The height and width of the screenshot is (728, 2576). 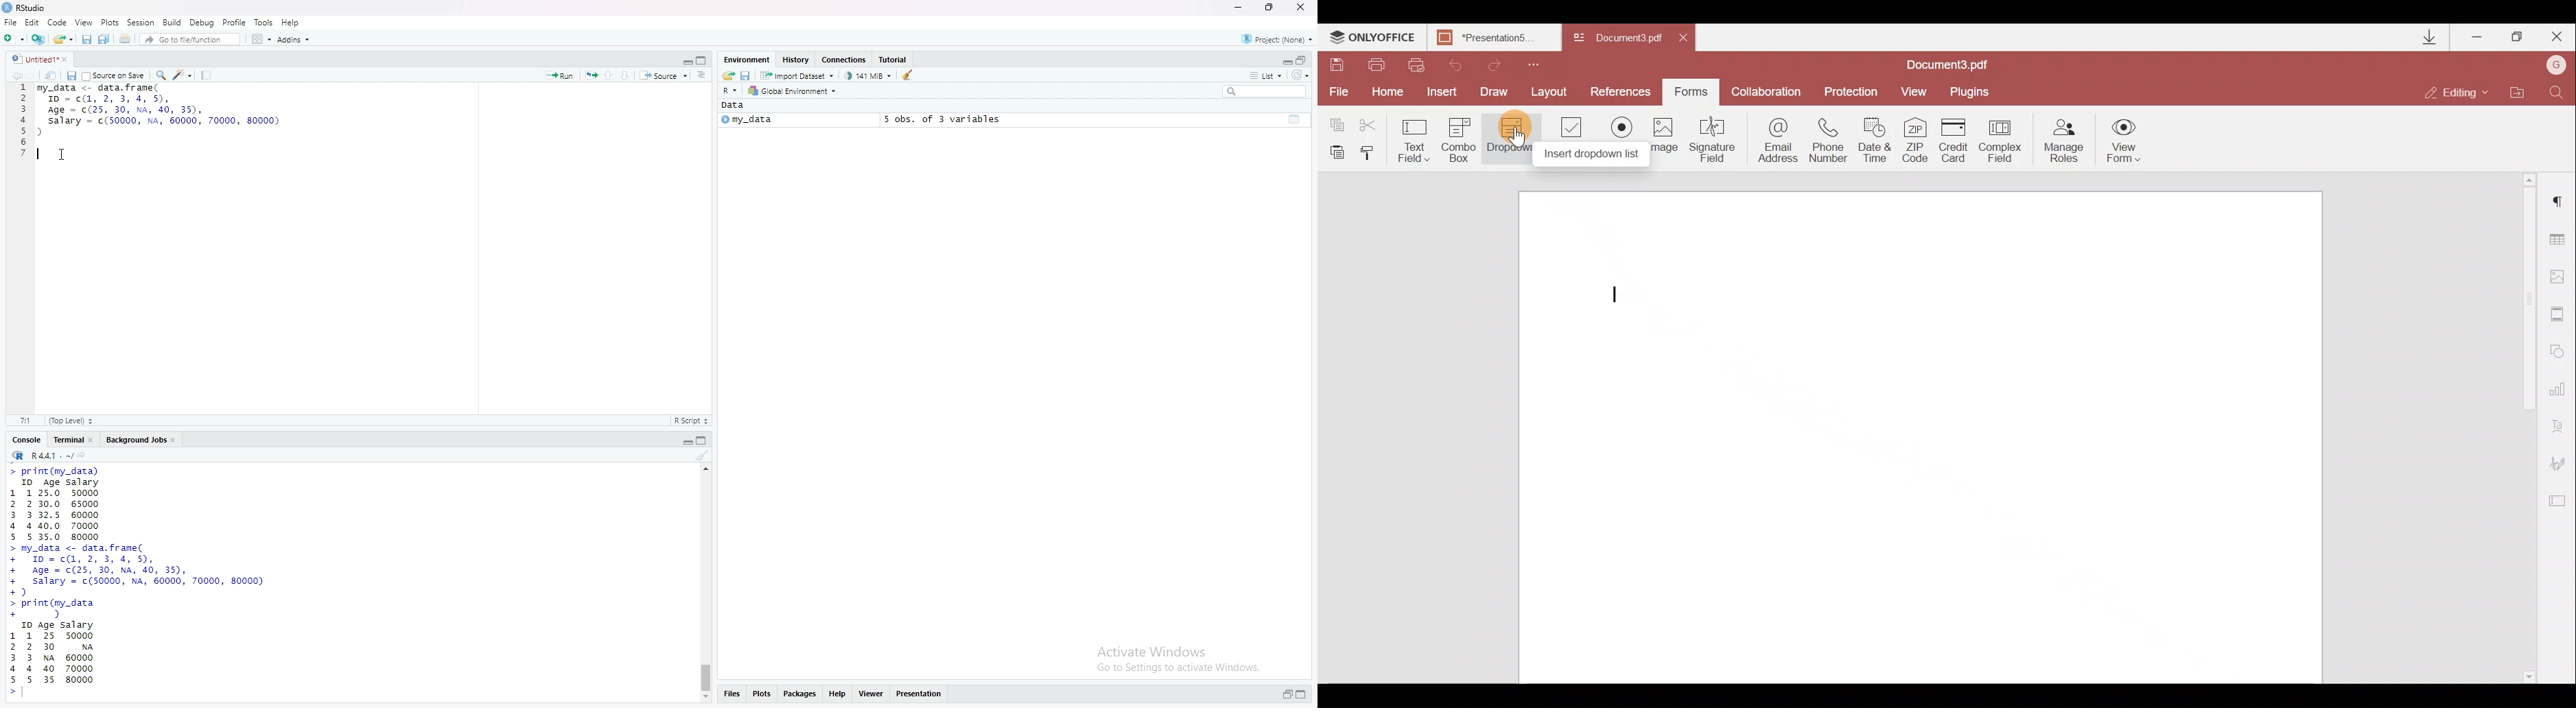 I want to click on save current document, so click(x=71, y=76).